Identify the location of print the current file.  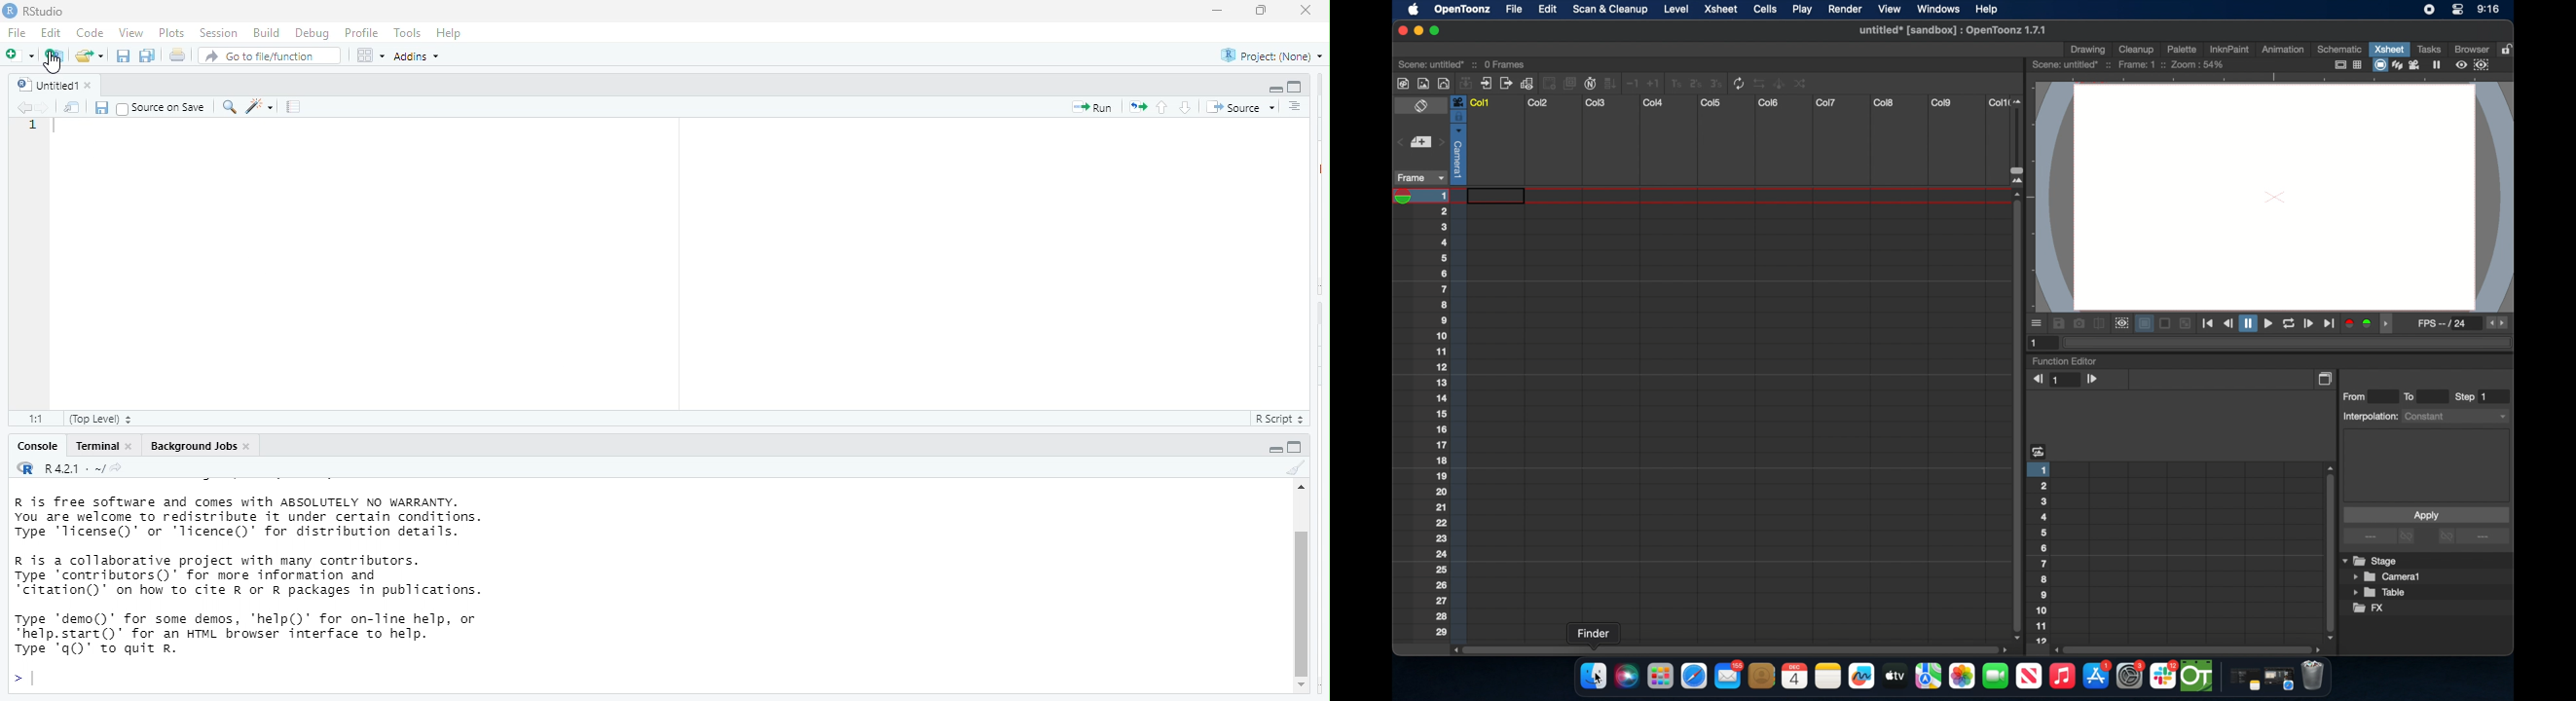
(175, 55).